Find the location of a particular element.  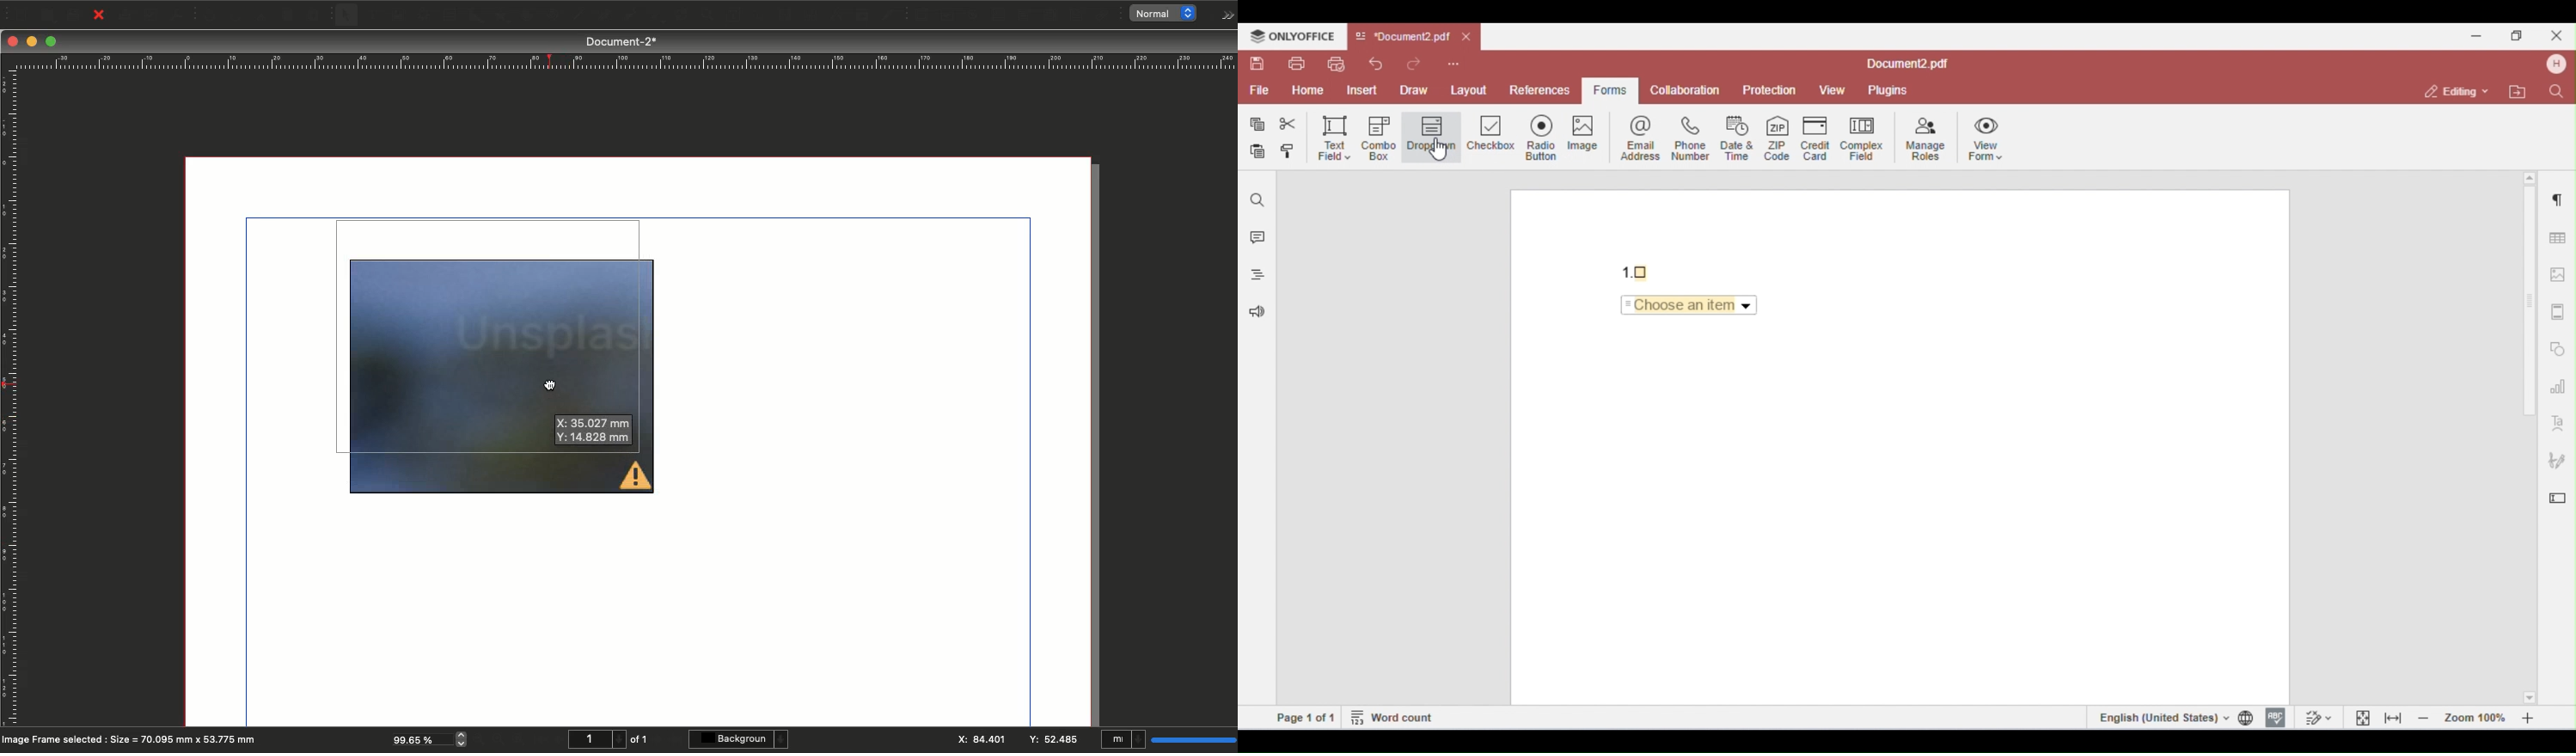

Unlink text frames is located at coordinates (805, 15).